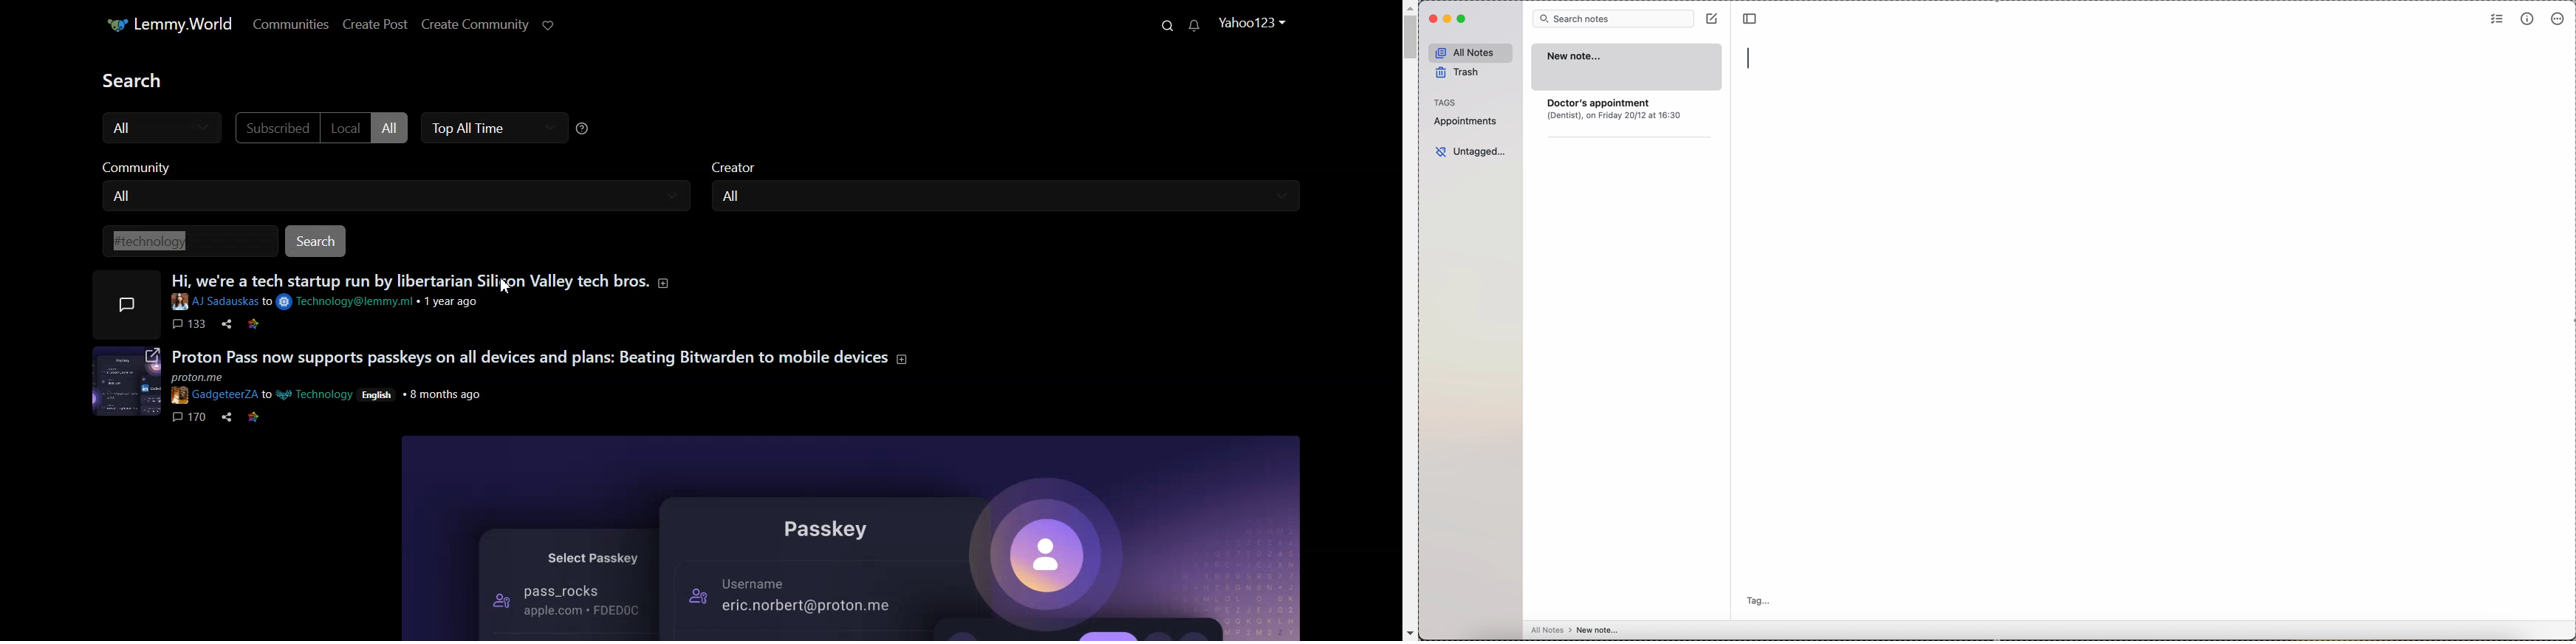 The height and width of the screenshot is (644, 2576). Describe the element at coordinates (1004, 197) in the screenshot. I see `All` at that location.